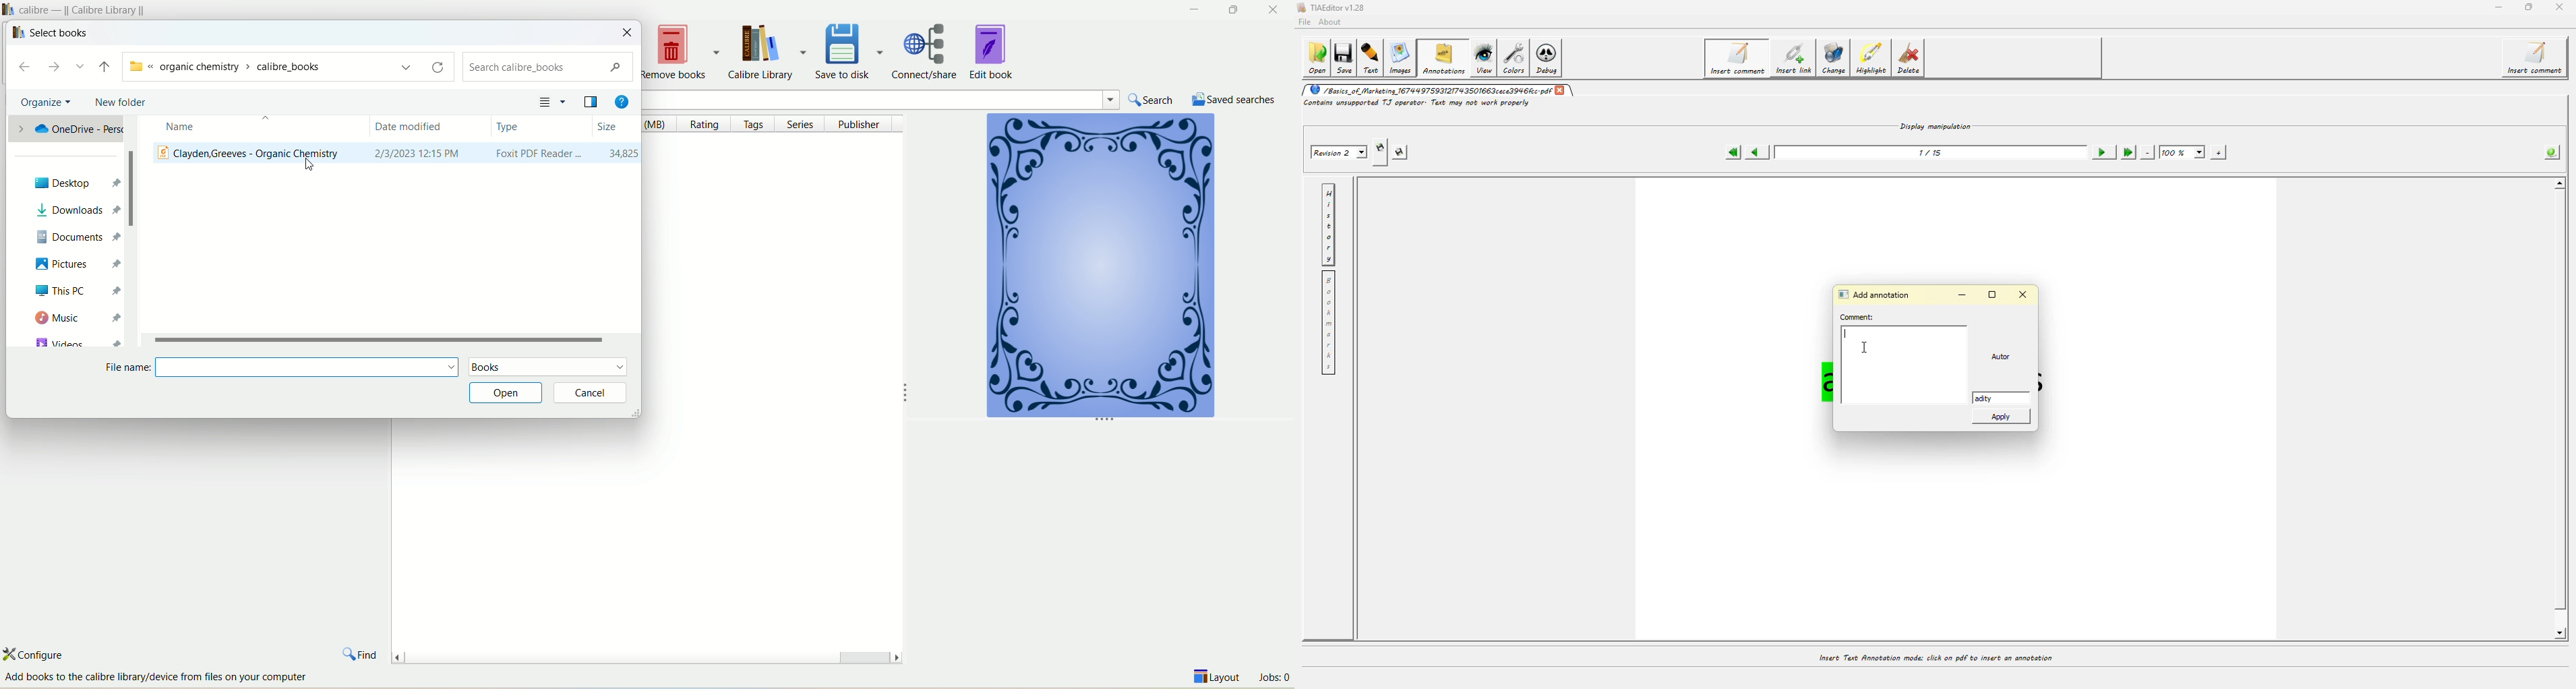 This screenshot has height=700, width=2576. I want to click on tags, so click(756, 125).